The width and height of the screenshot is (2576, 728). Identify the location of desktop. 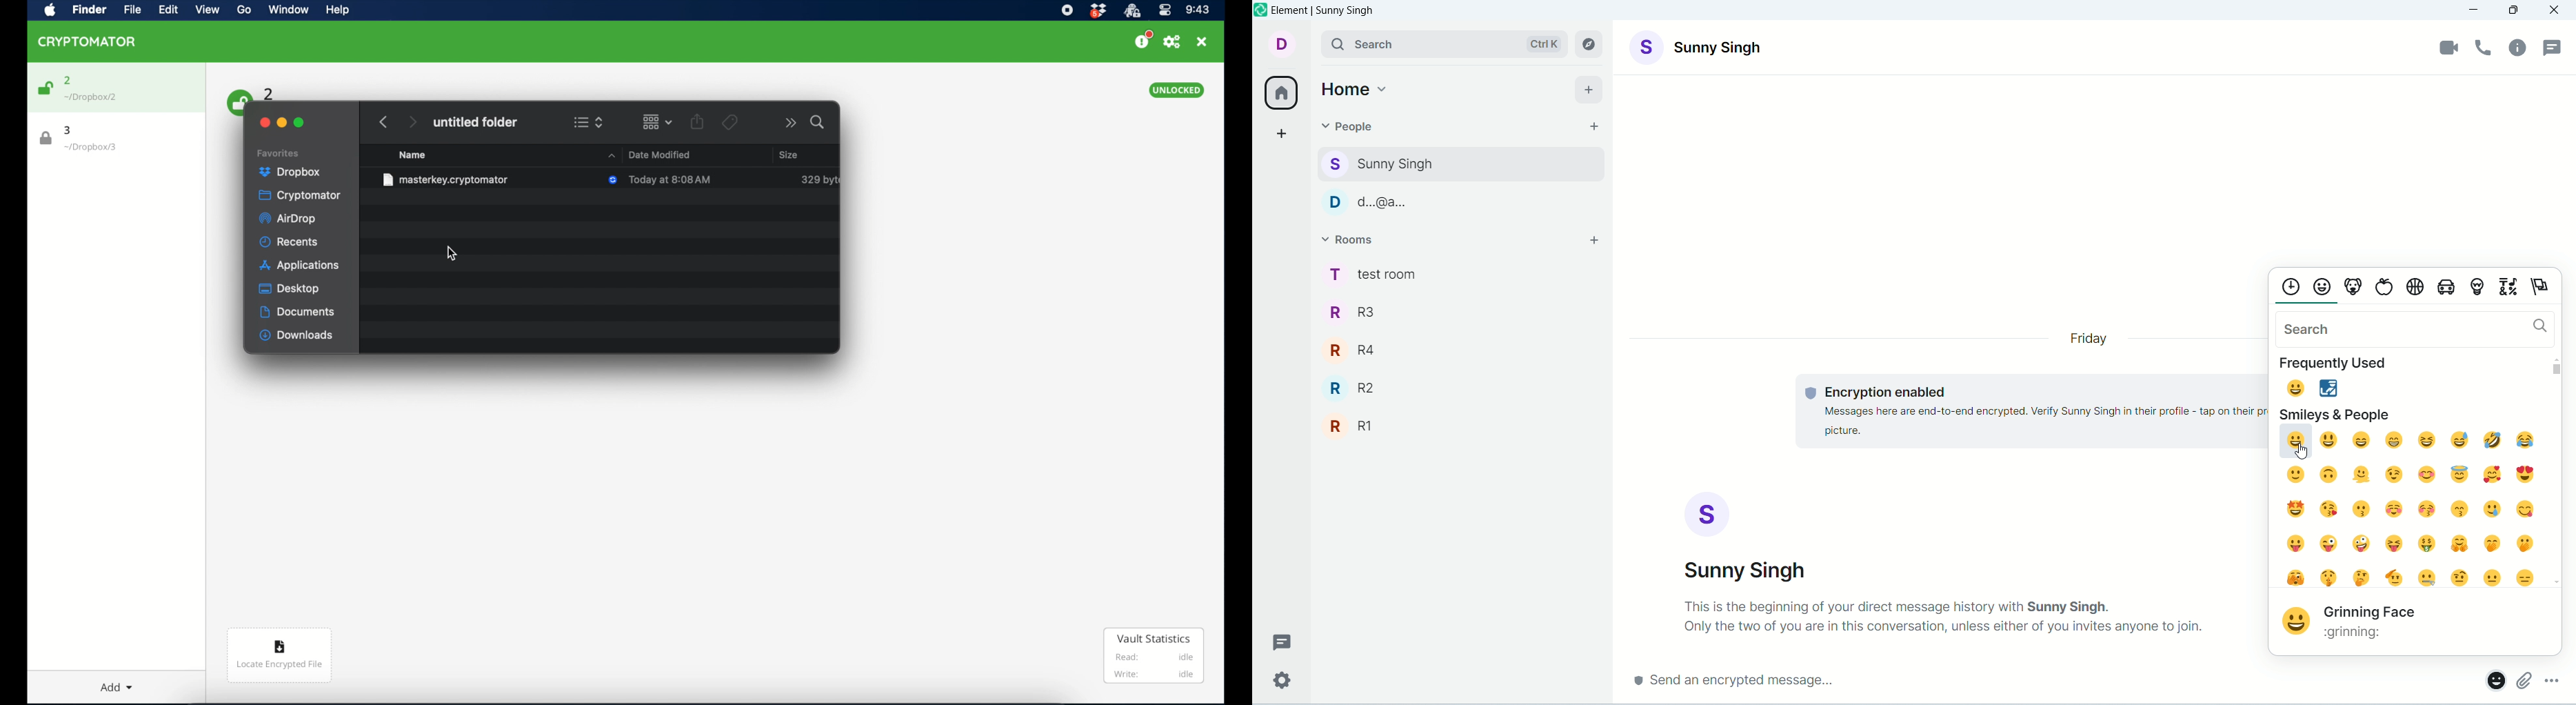
(290, 289).